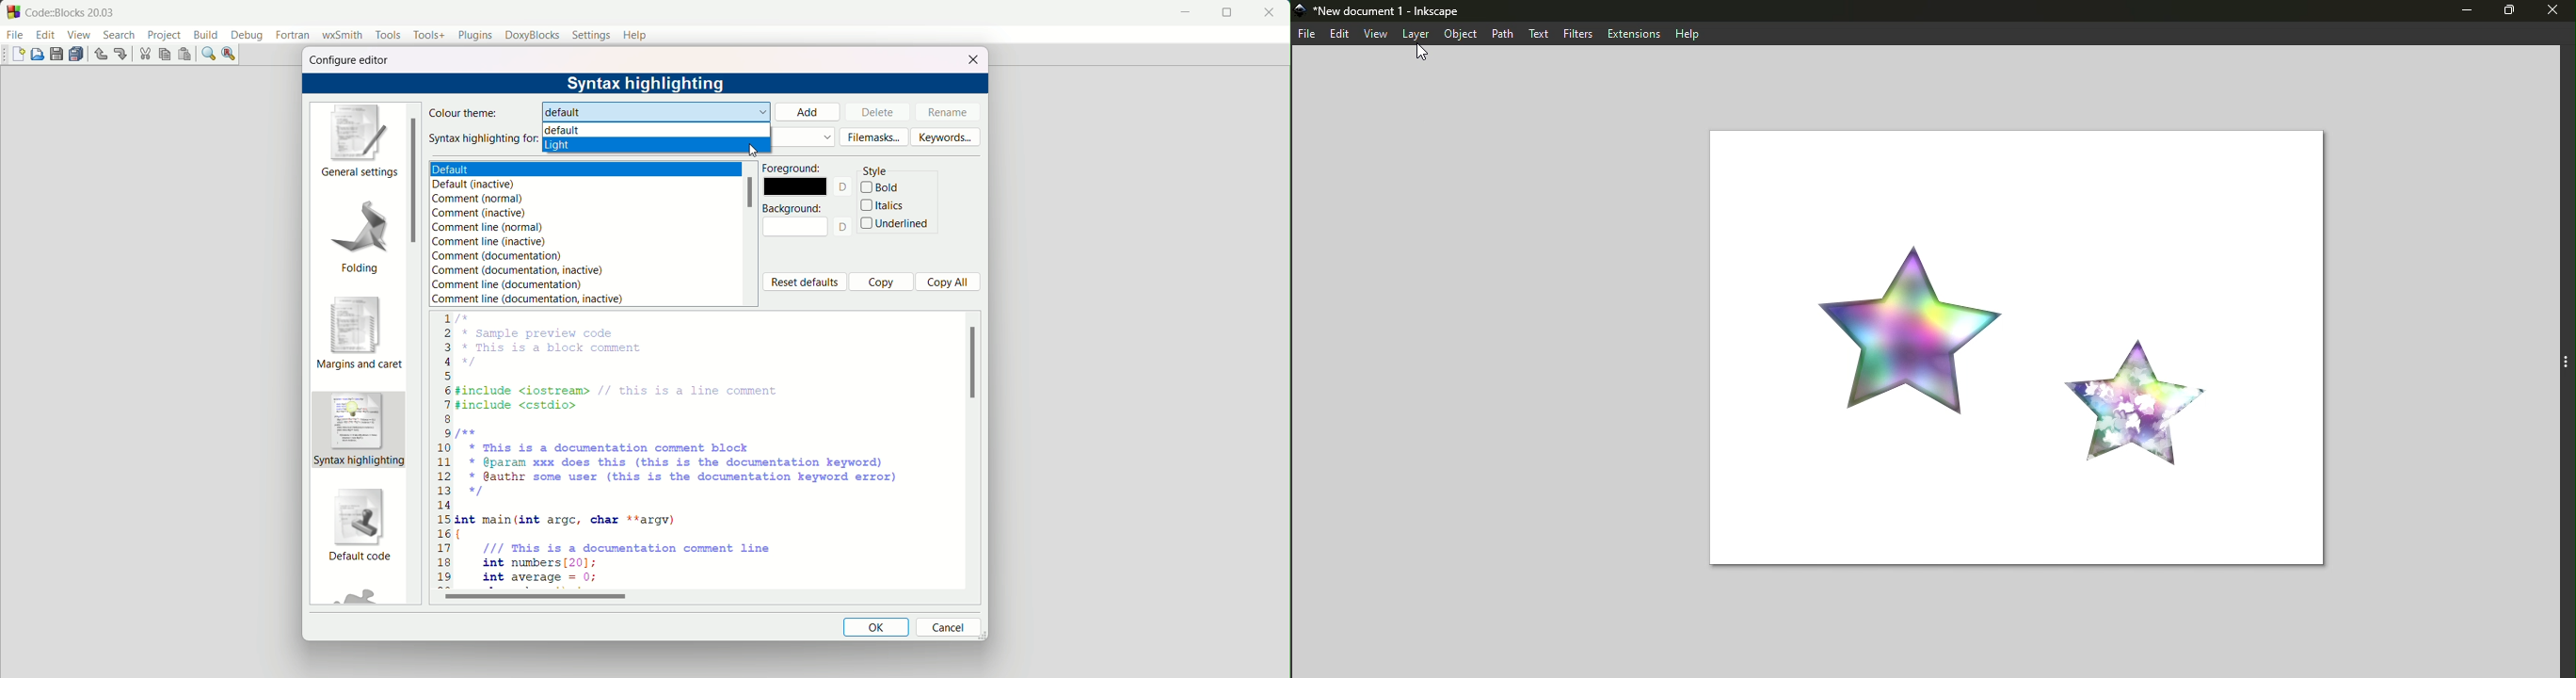 The image size is (2576, 700). I want to click on scroll bar, so click(973, 363).